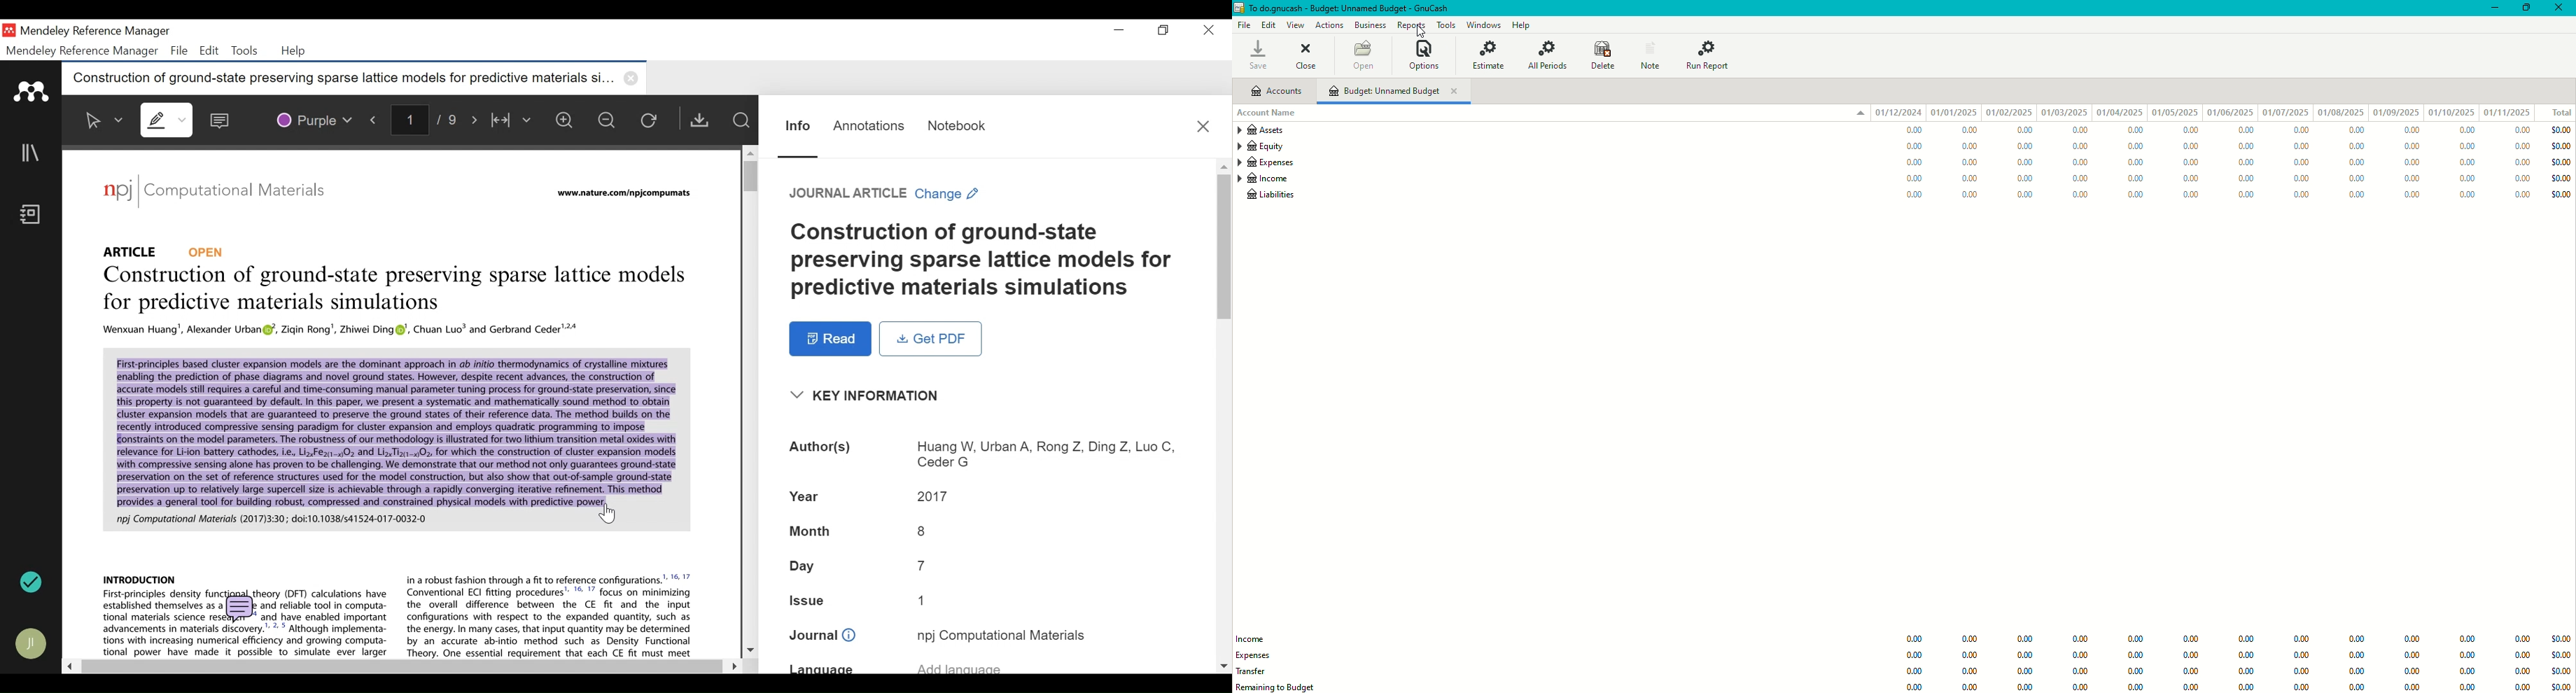 This screenshot has width=2576, height=700. What do you see at coordinates (1910, 147) in the screenshot?
I see `0.00` at bounding box center [1910, 147].